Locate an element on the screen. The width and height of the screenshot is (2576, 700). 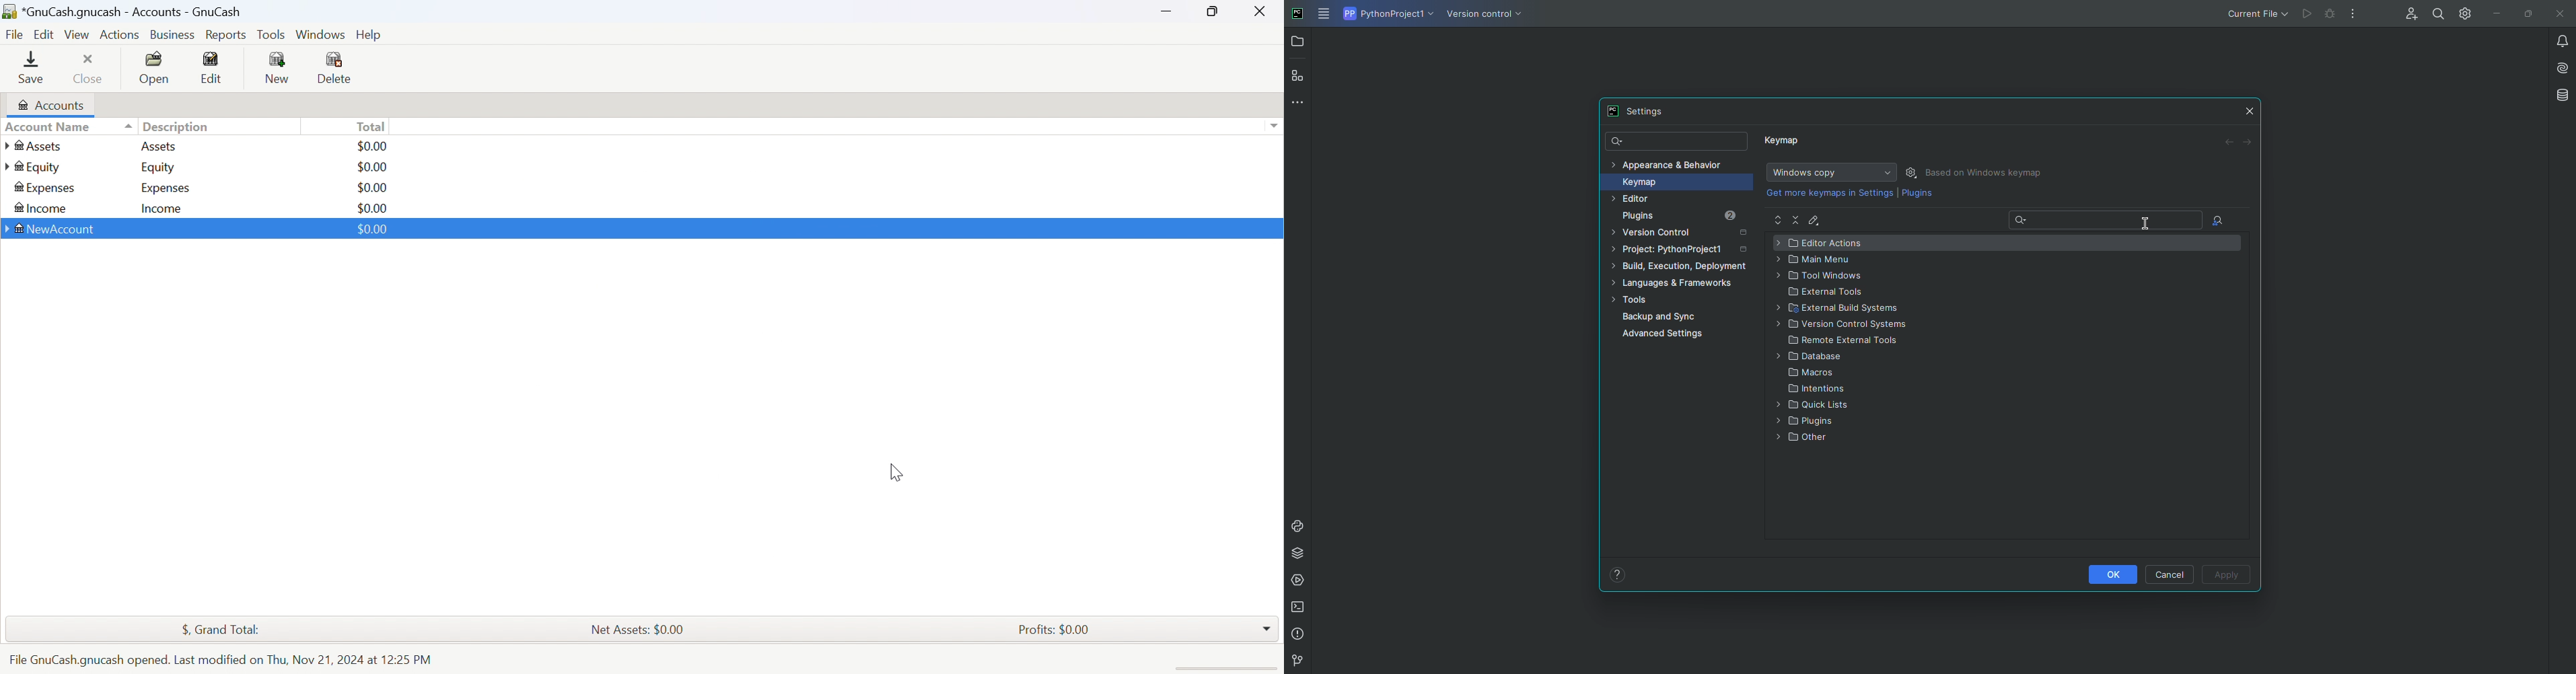
Tools is located at coordinates (1677, 301).